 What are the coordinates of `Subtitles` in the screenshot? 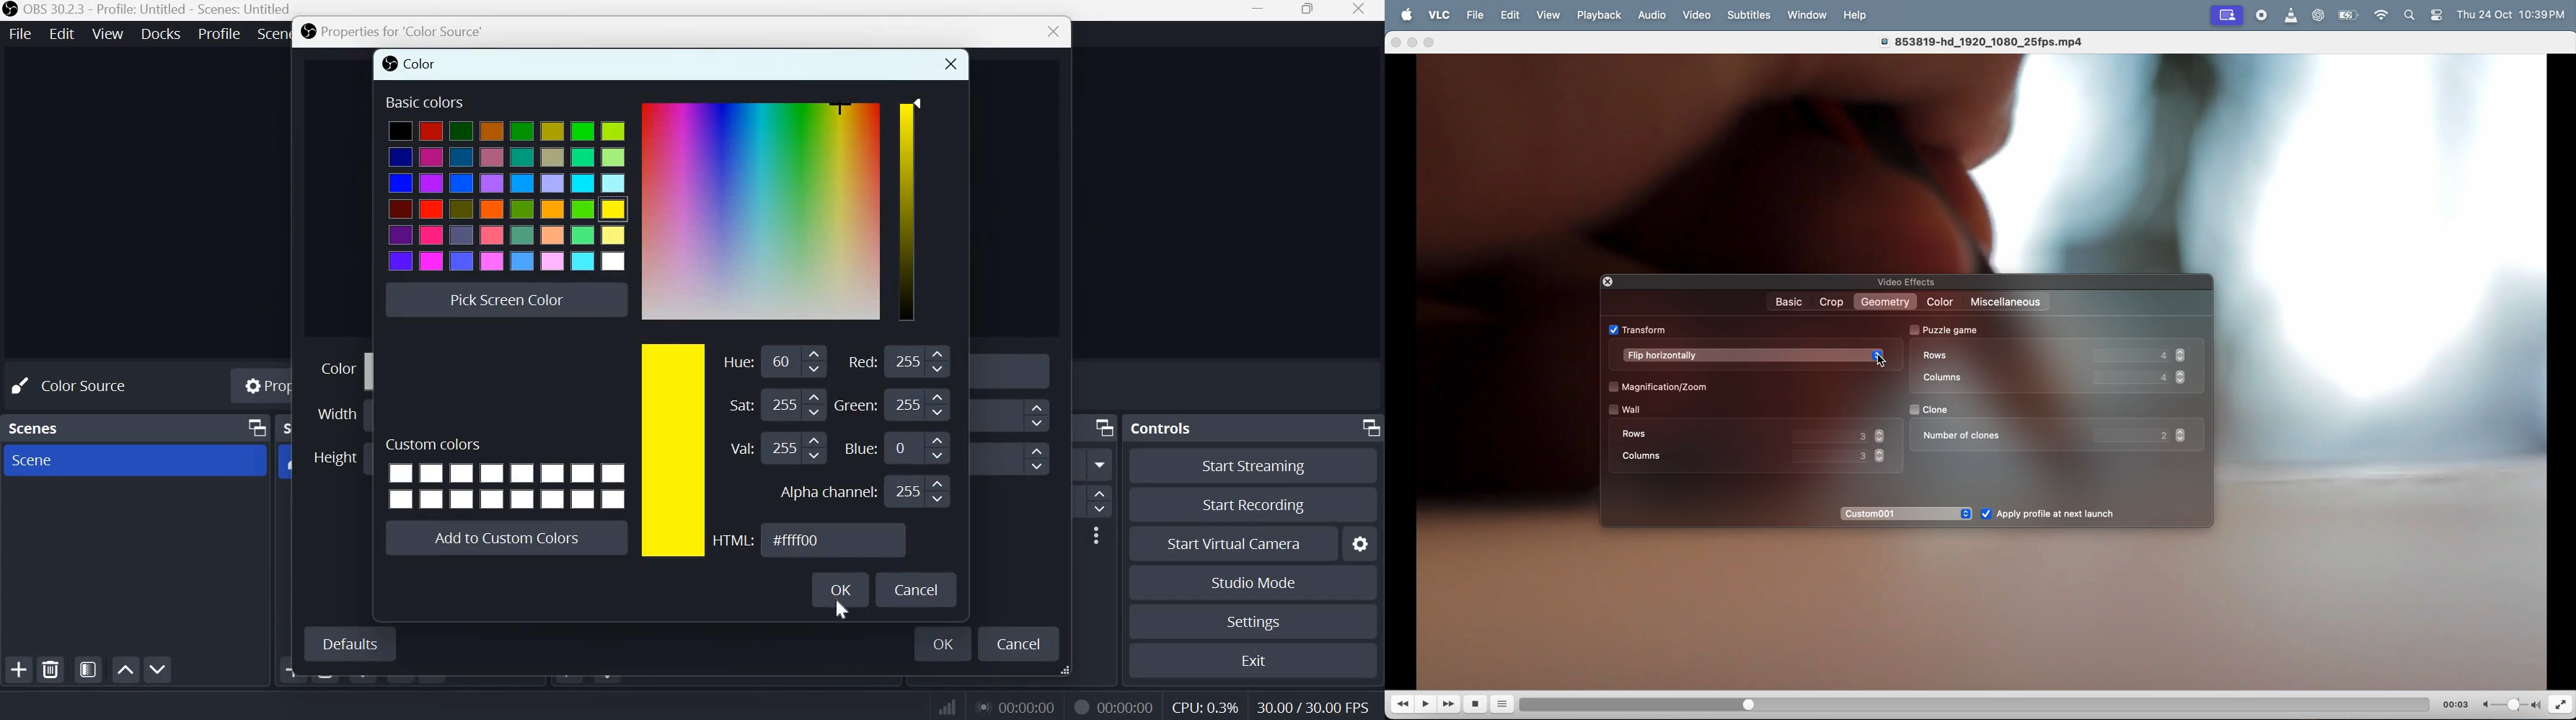 It's located at (1751, 15).